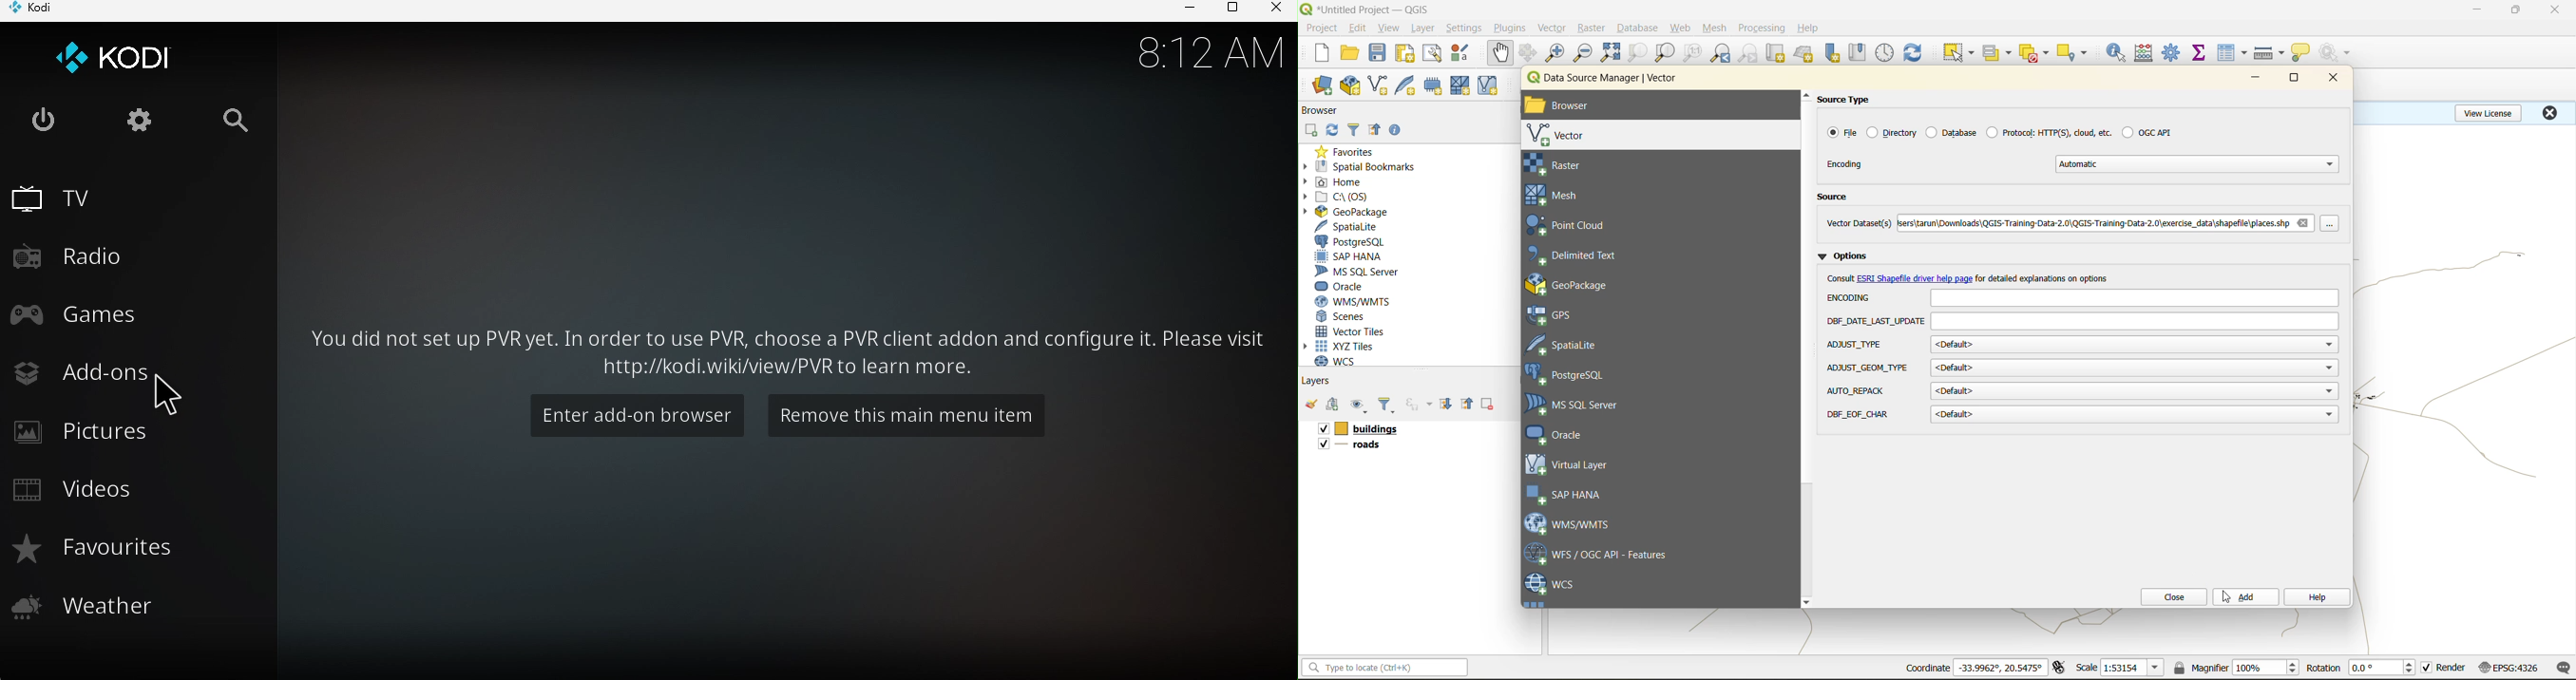 The height and width of the screenshot is (700, 2576). What do you see at coordinates (1275, 10) in the screenshot?
I see `Close` at bounding box center [1275, 10].